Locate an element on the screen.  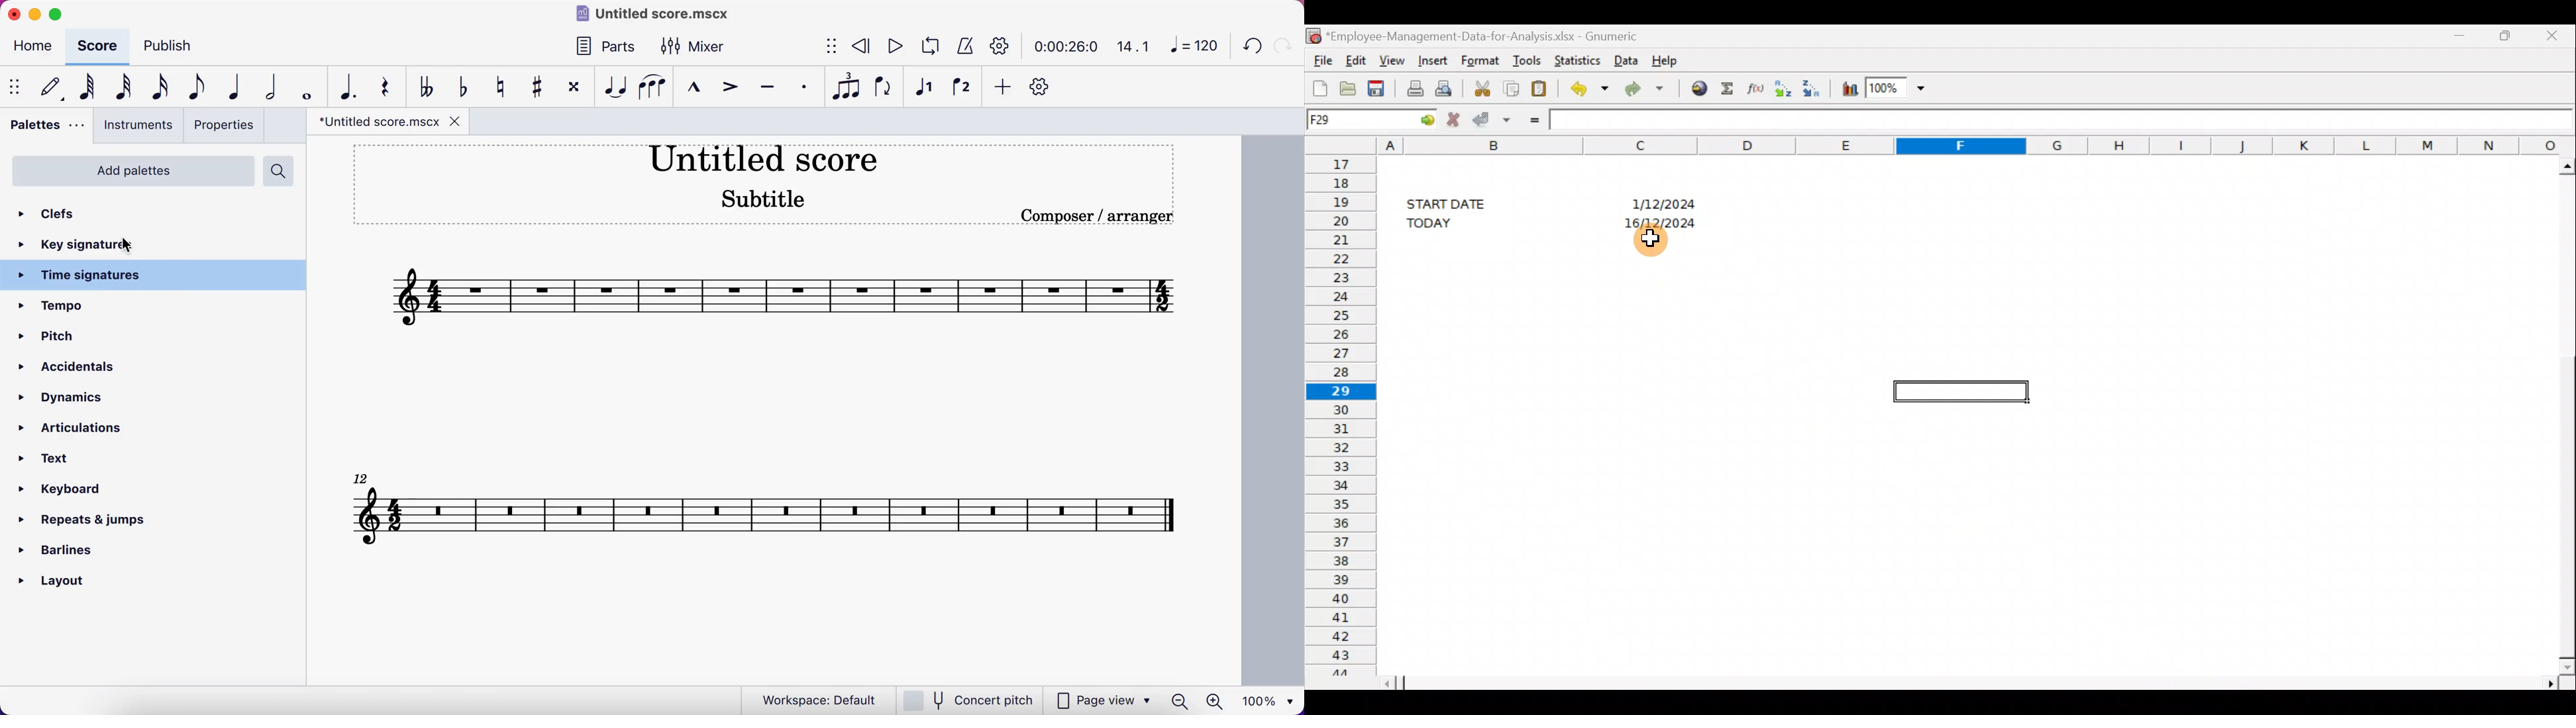
add palettes is located at coordinates (130, 170).